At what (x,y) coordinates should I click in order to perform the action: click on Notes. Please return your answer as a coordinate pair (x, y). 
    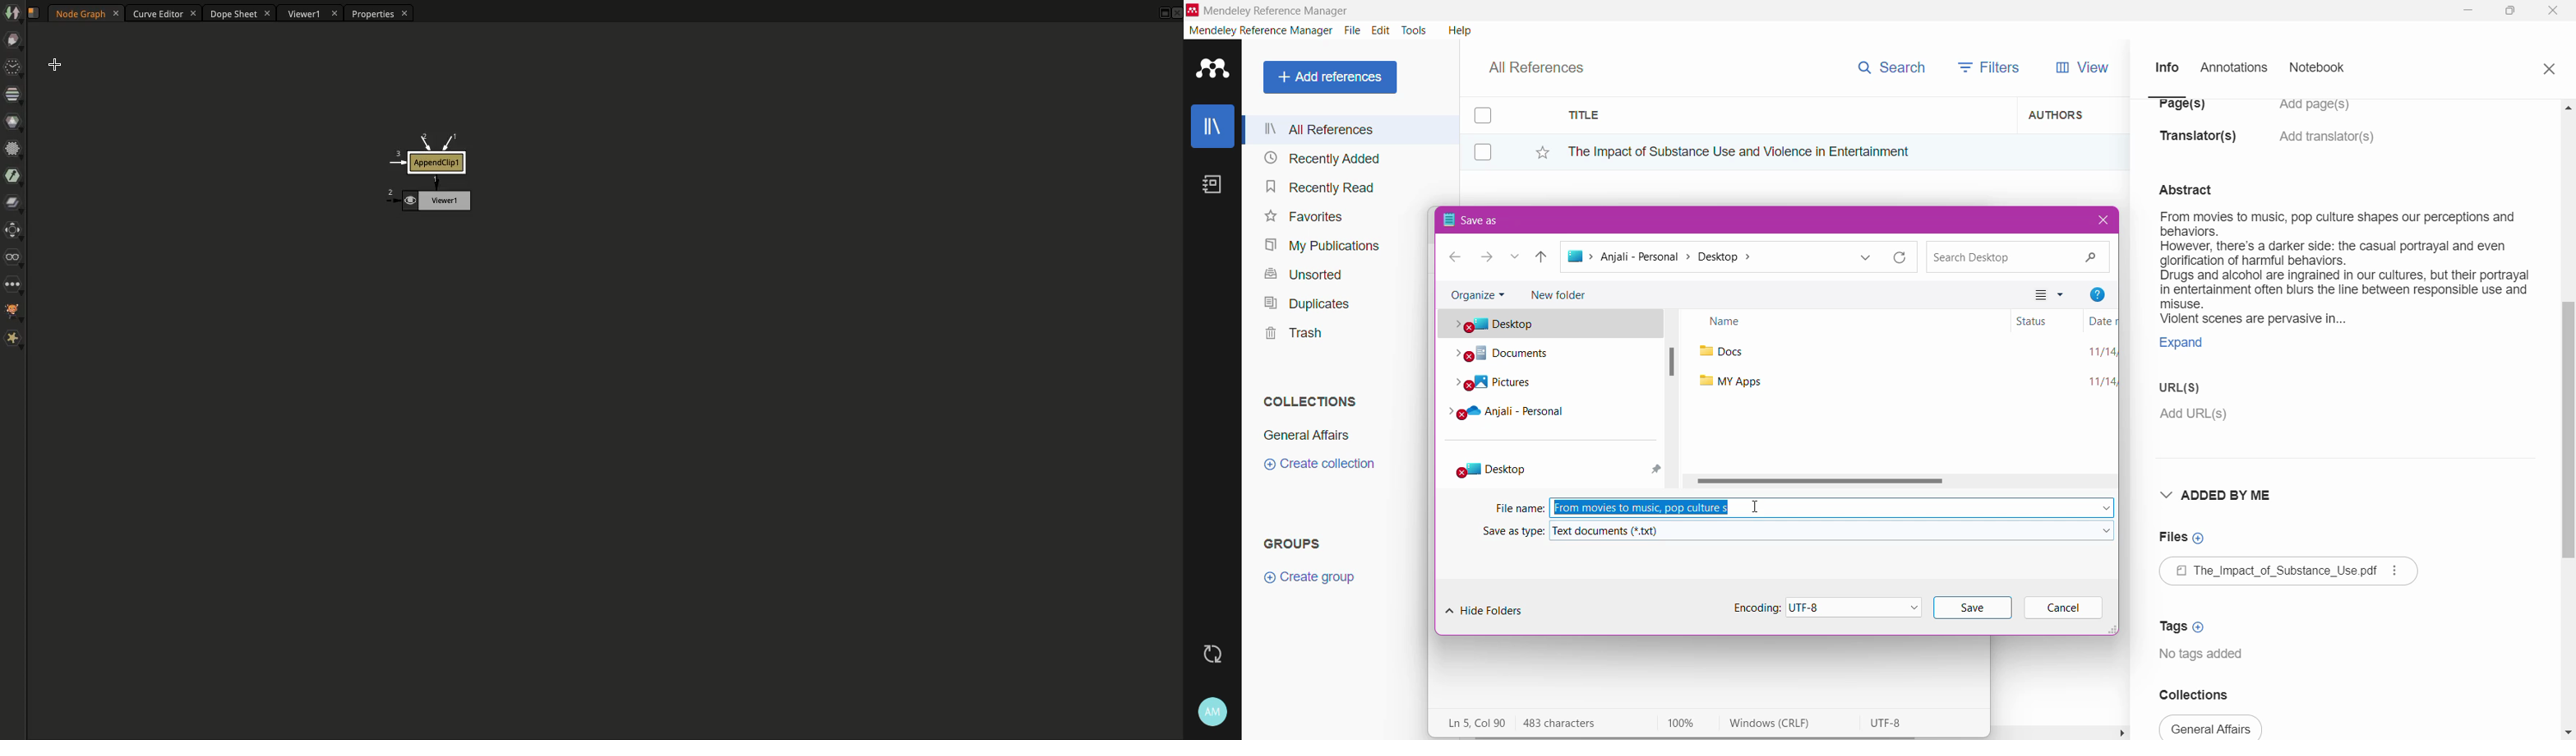
    Looking at the image, I should click on (1216, 186).